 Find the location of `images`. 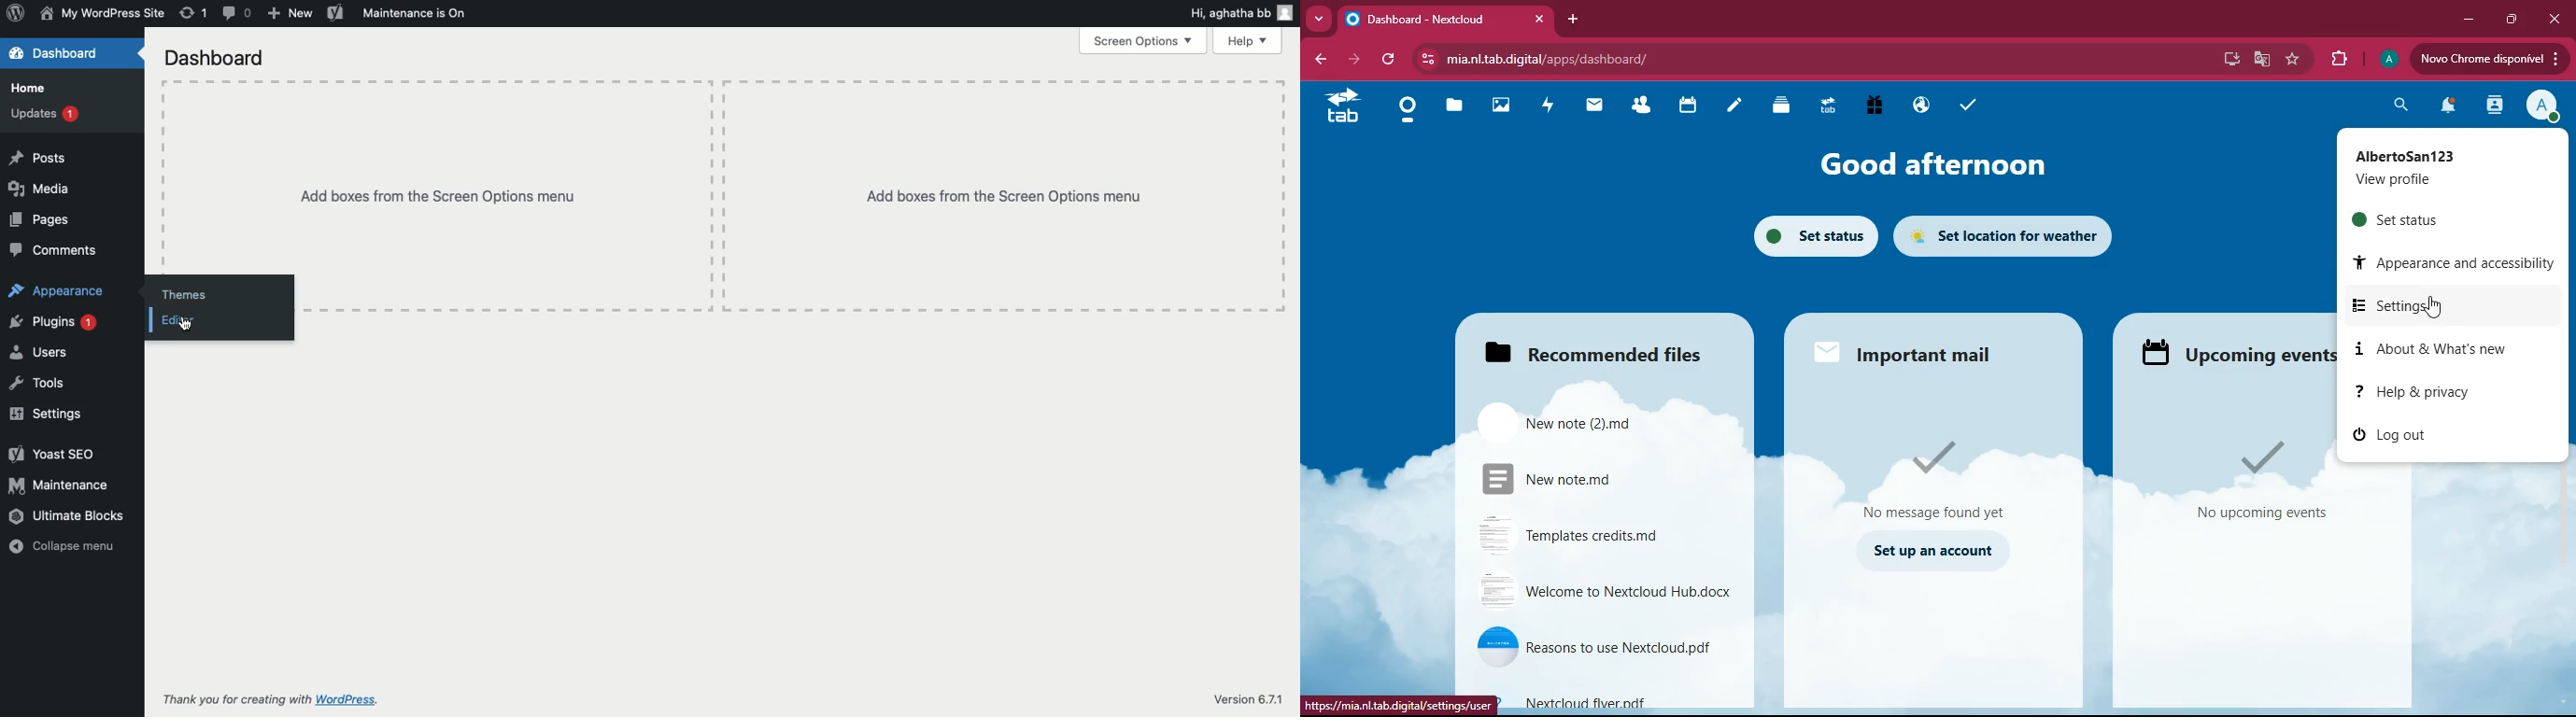

images is located at coordinates (1498, 106).